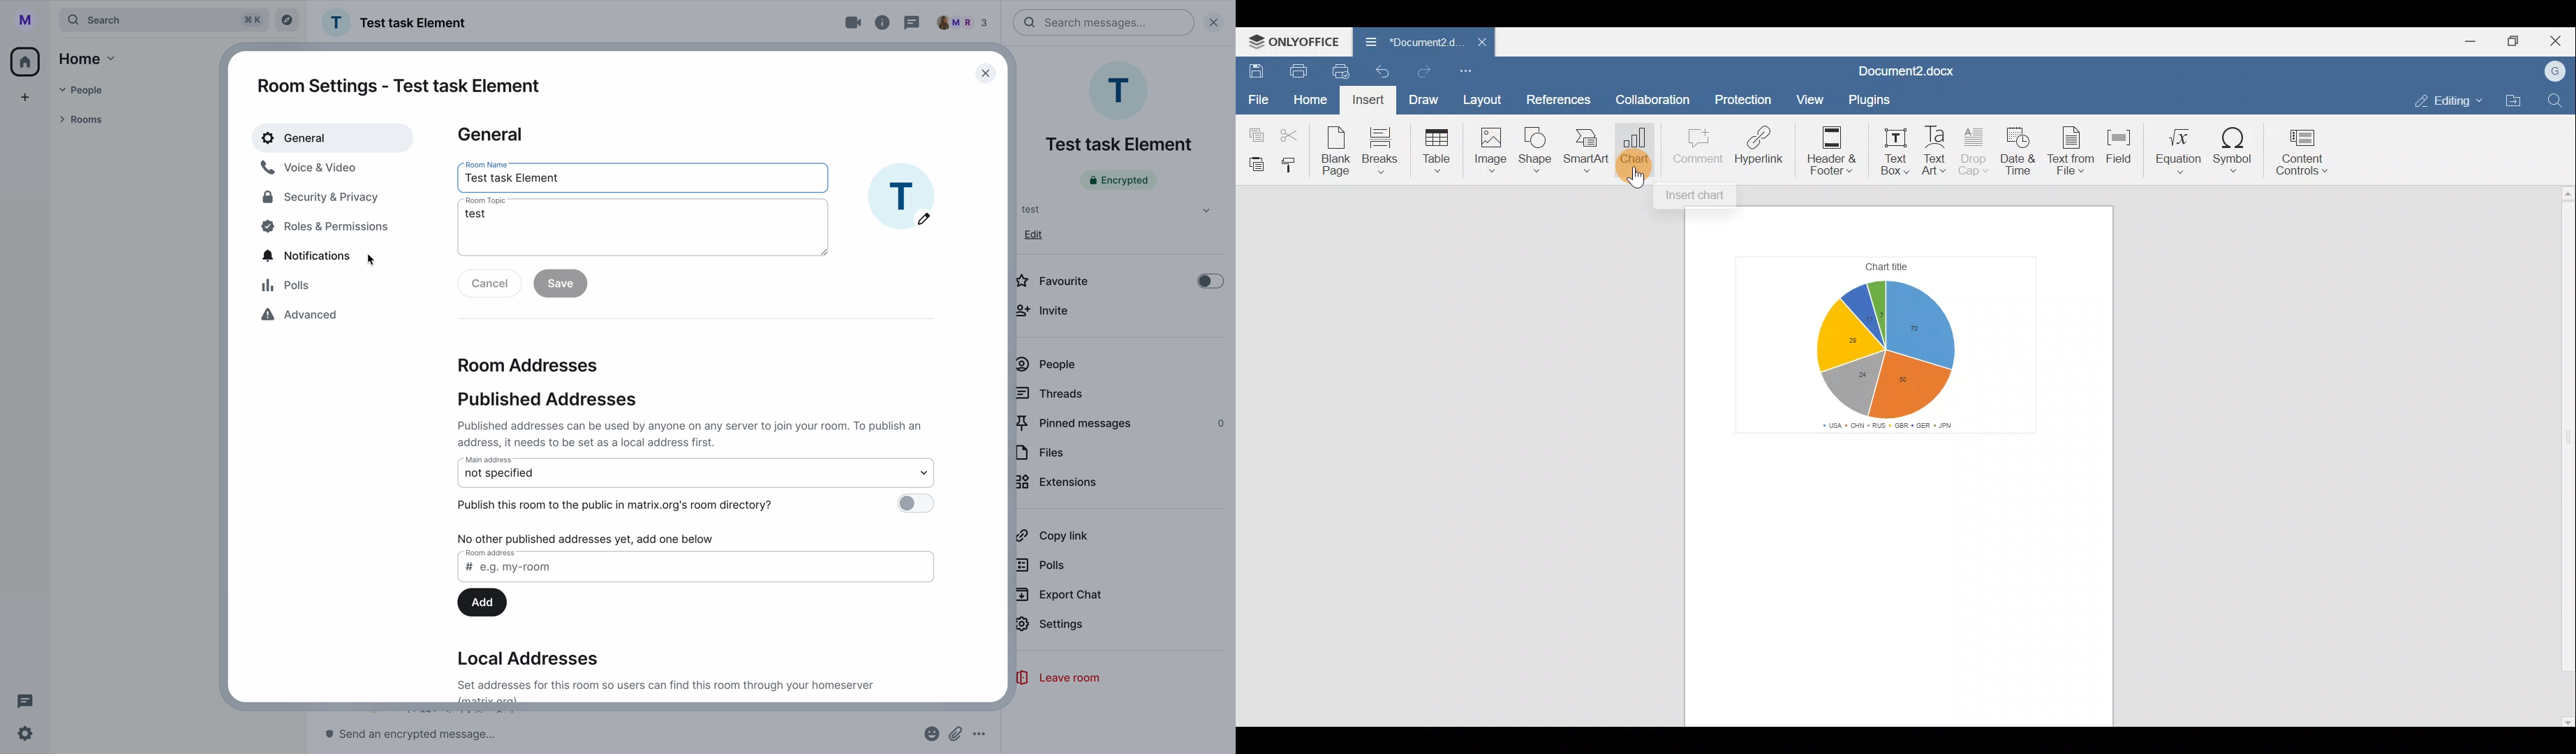  What do you see at coordinates (1539, 151) in the screenshot?
I see `Shape` at bounding box center [1539, 151].